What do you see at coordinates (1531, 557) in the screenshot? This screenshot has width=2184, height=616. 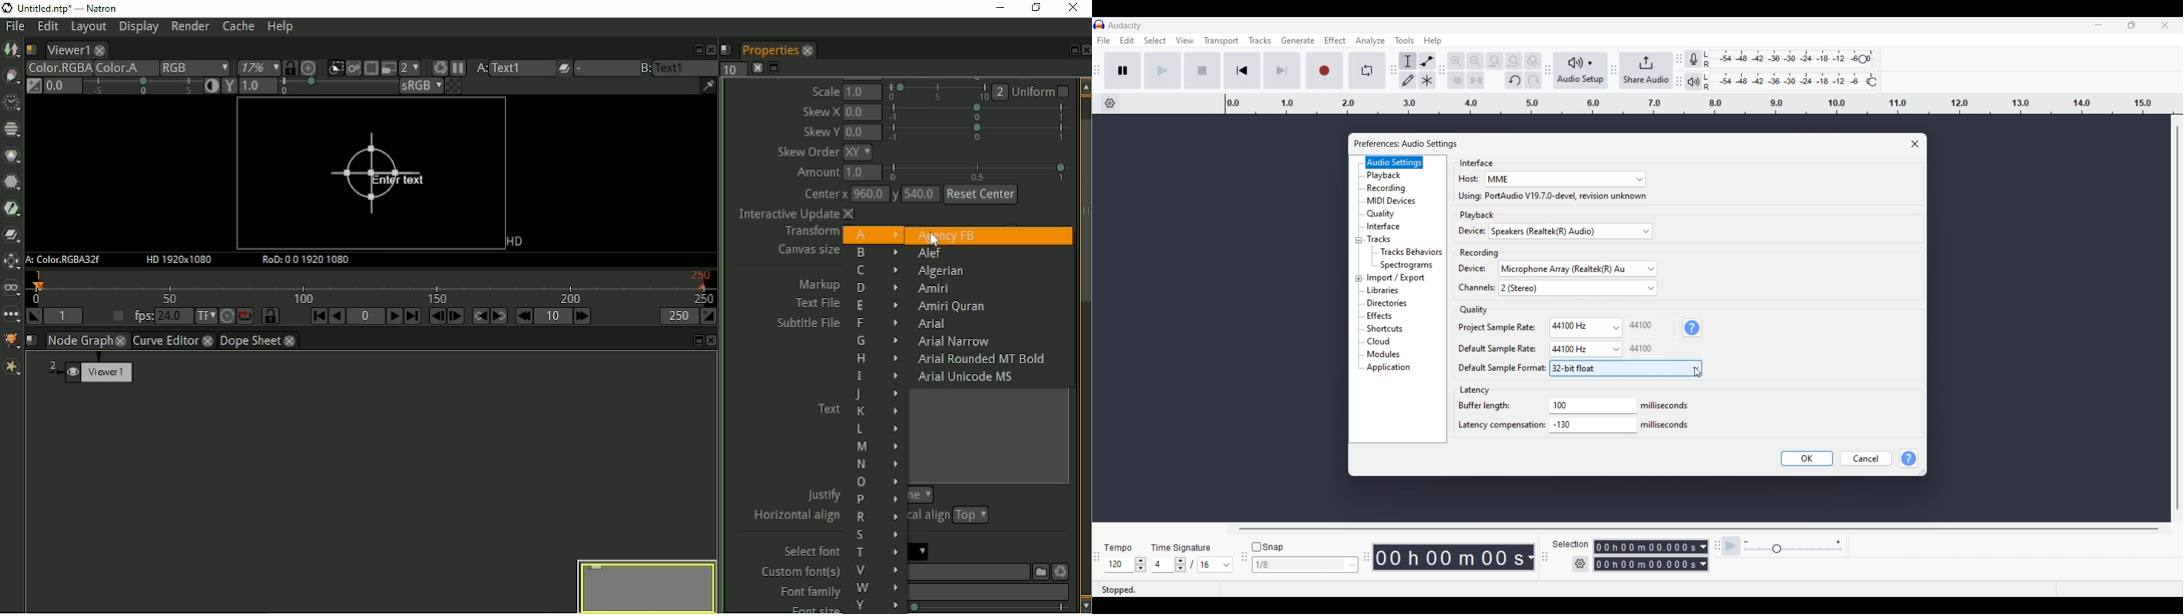 I see `Metrics to calculate recording` at bounding box center [1531, 557].